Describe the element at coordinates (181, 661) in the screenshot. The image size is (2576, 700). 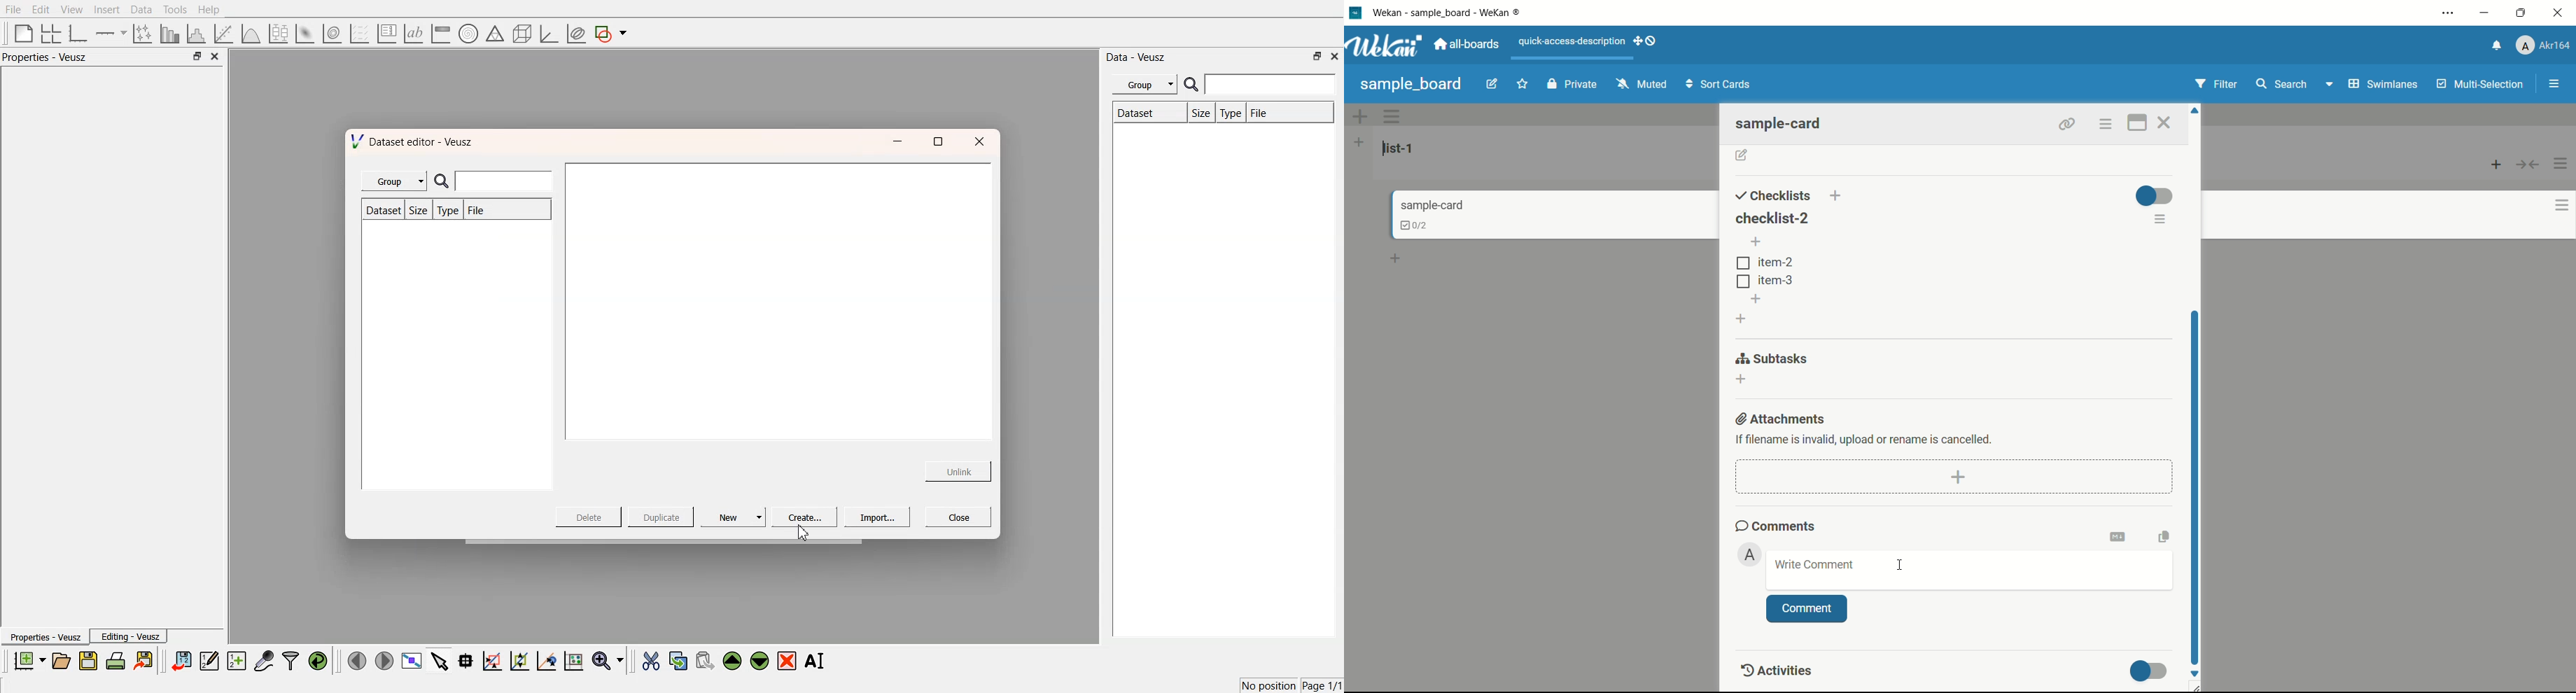
I see `import data sets` at that location.